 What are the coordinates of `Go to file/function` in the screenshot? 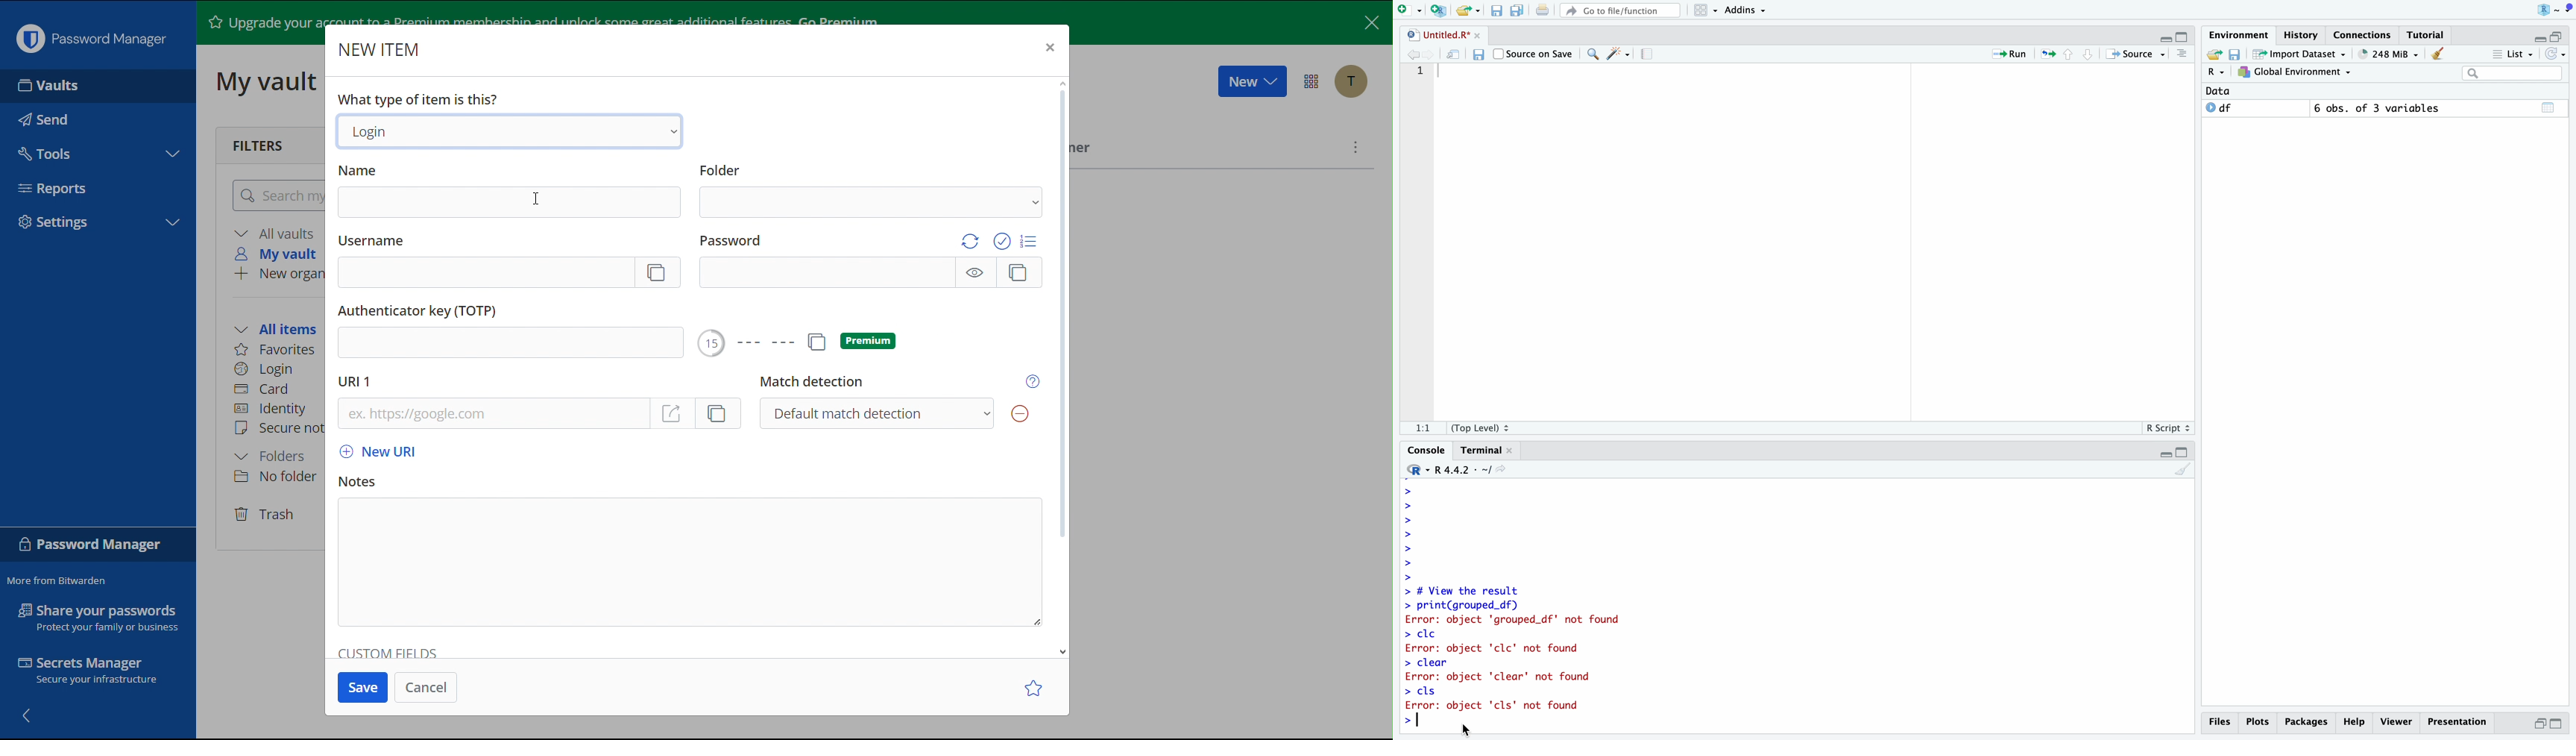 It's located at (1618, 11).